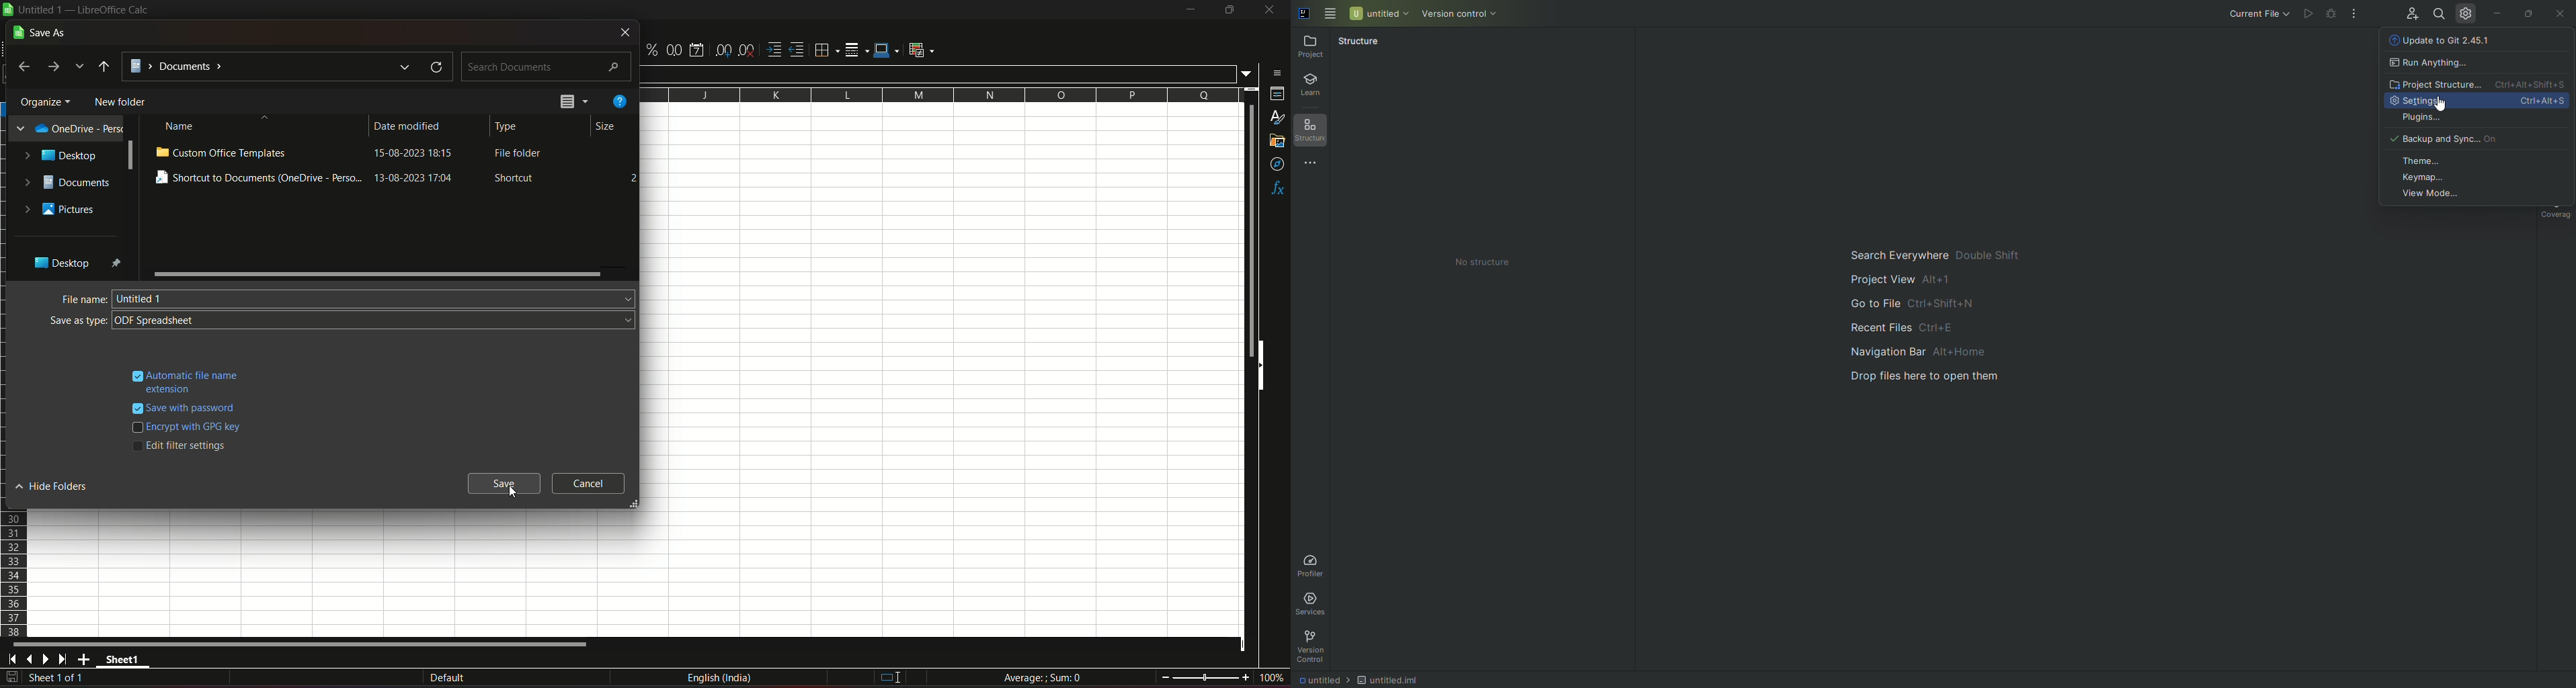 This screenshot has width=2576, height=700. Describe the element at coordinates (409, 127) in the screenshot. I see `date modified` at that location.